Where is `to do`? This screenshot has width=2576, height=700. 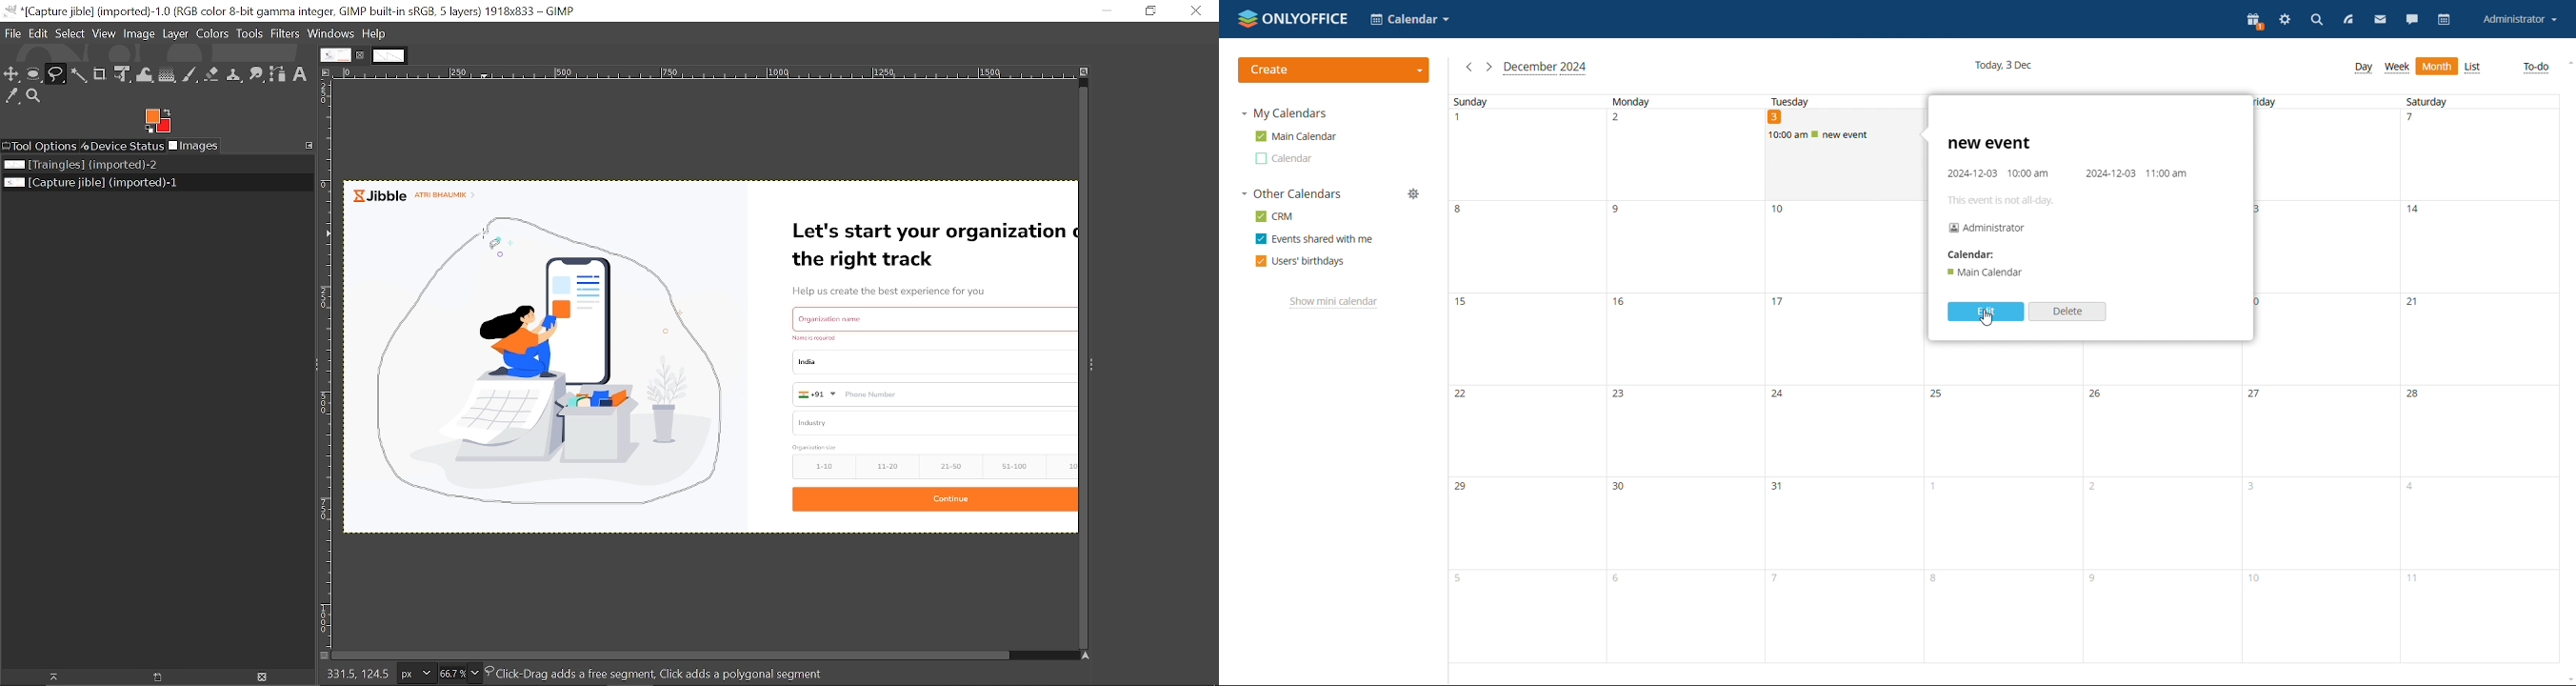 to do is located at coordinates (2537, 68).